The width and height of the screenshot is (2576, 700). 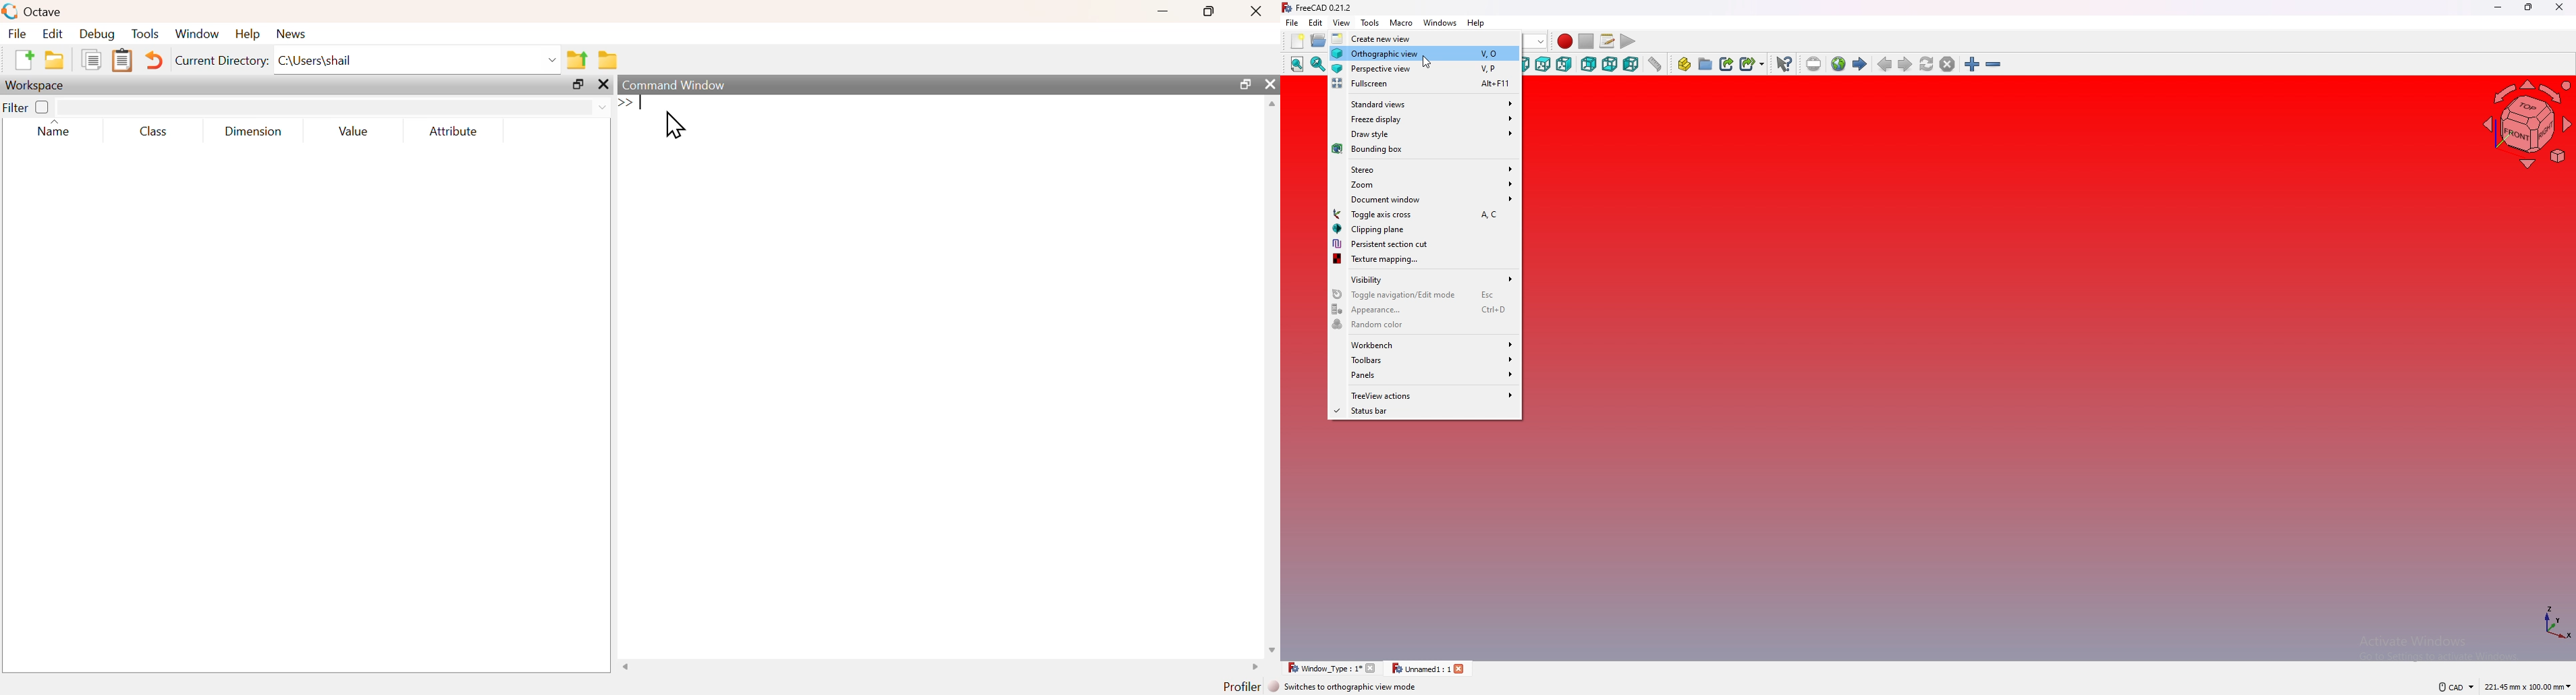 What do you see at coordinates (1424, 119) in the screenshot?
I see `freeze display` at bounding box center [1424, 119].